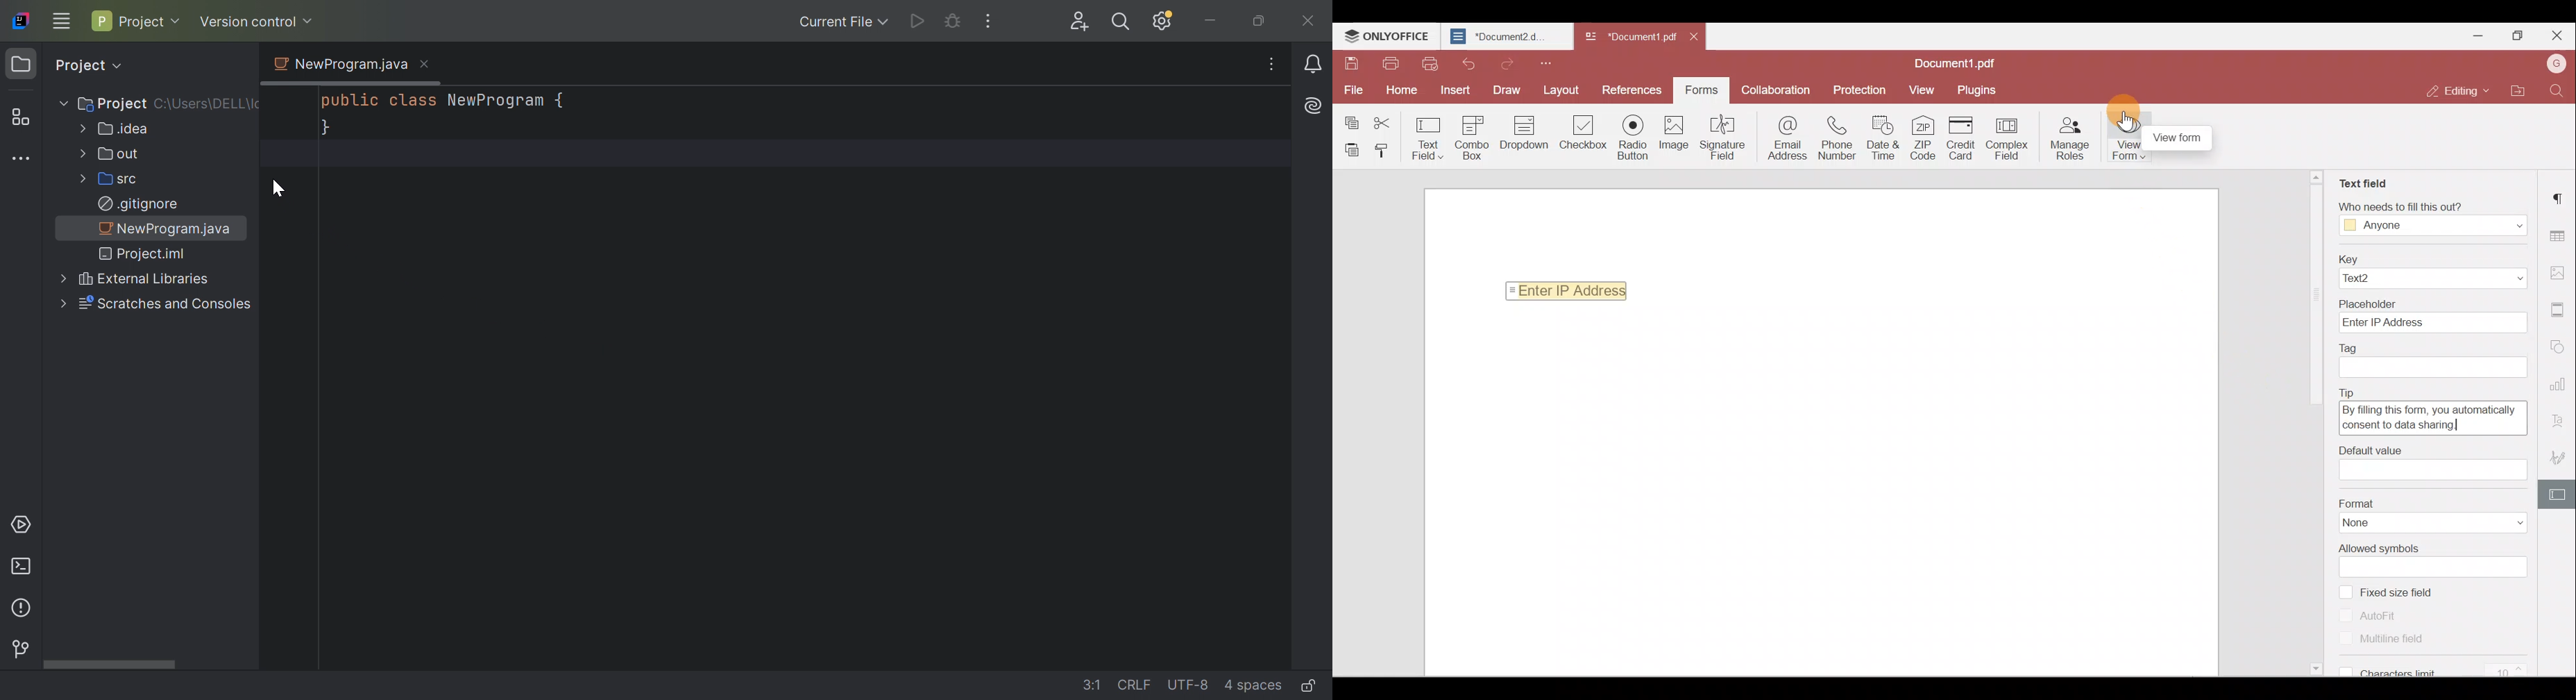 Image resolution: width=2576 pixels, height=700 pixels. I want to click on Document1. pdf, so click(1628, 36).